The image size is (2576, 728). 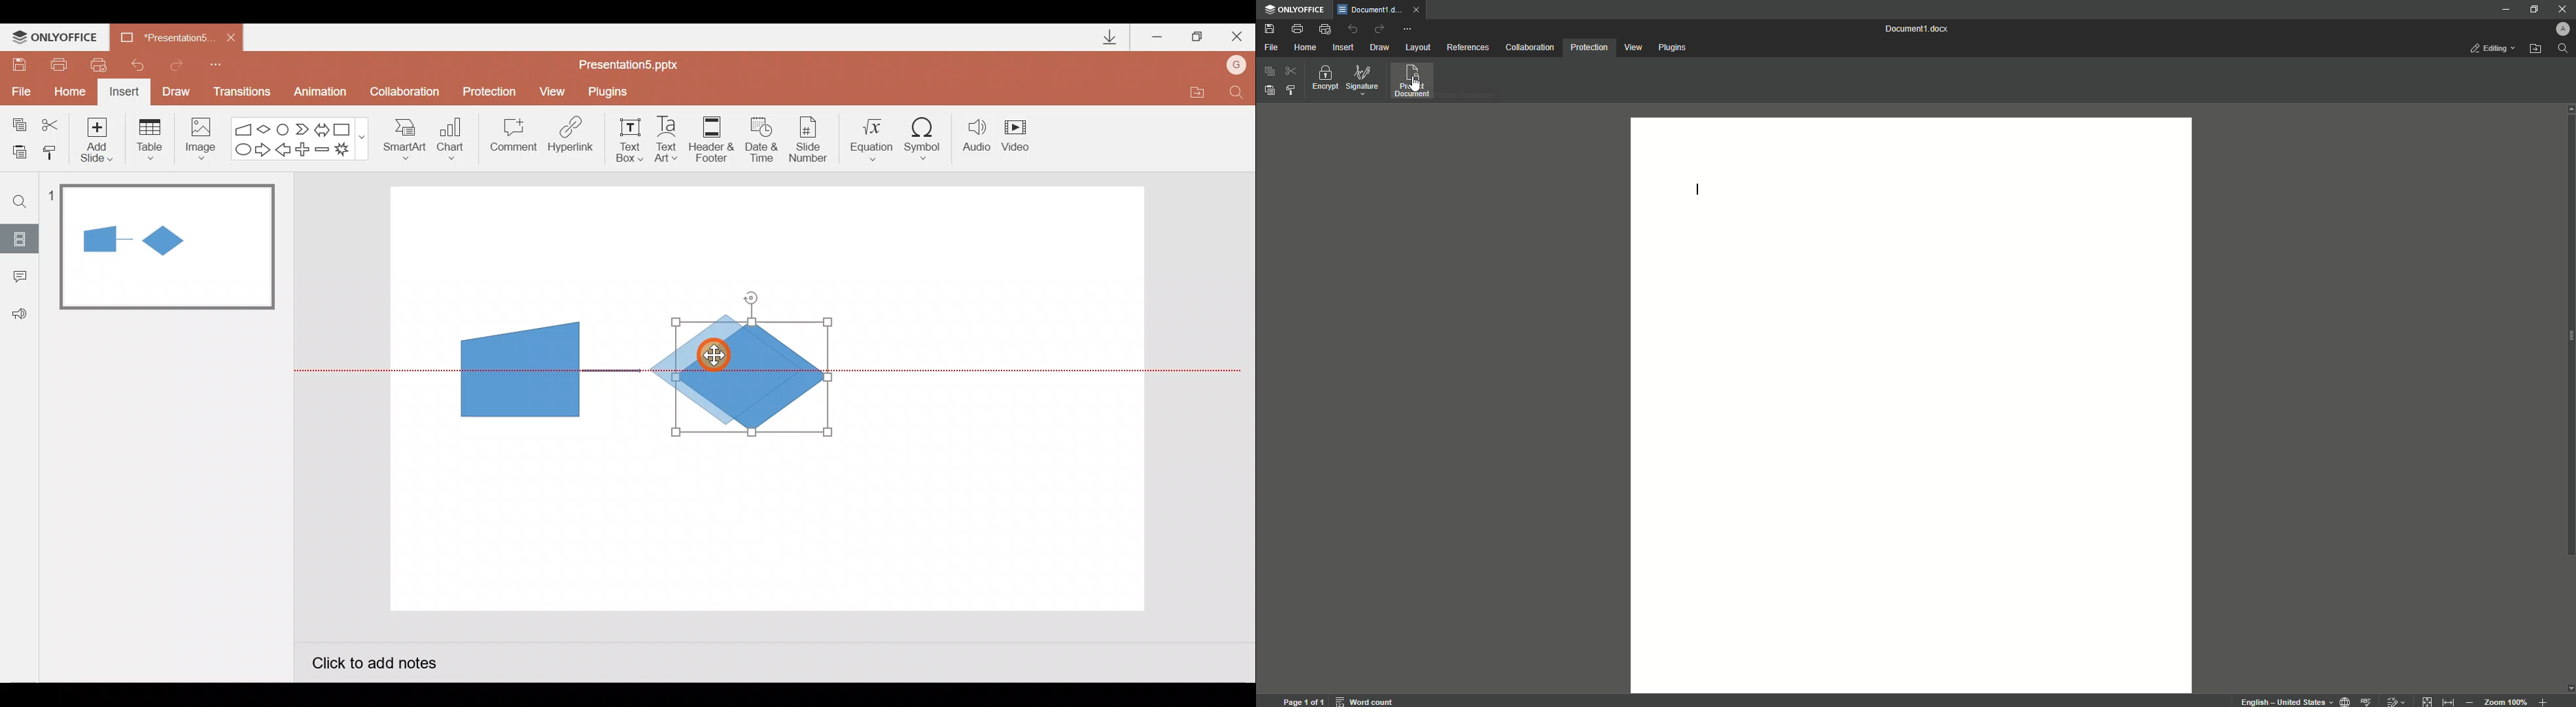 What do you see at coordinates (323, 127) in the screenshot?
I see `Left right arrow` at bounding box center [323, 127].